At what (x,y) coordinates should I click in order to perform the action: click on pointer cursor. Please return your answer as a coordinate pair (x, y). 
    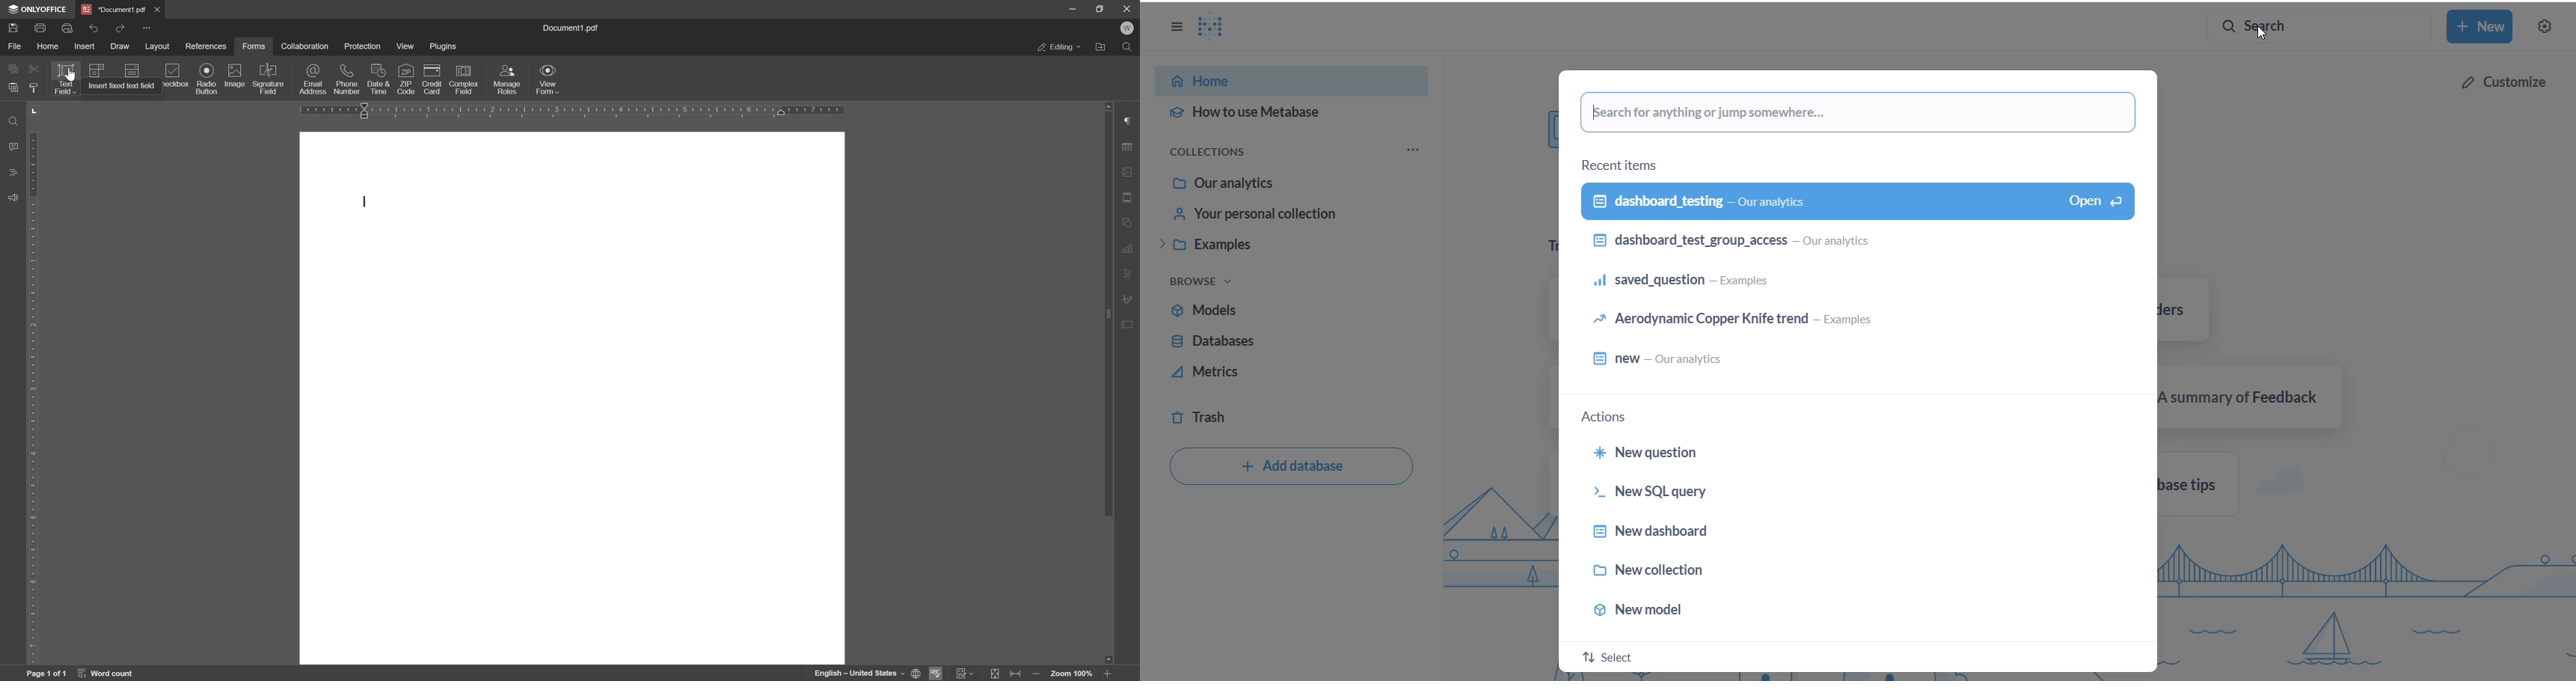
    Looking at the image, I should click on (69, 75).